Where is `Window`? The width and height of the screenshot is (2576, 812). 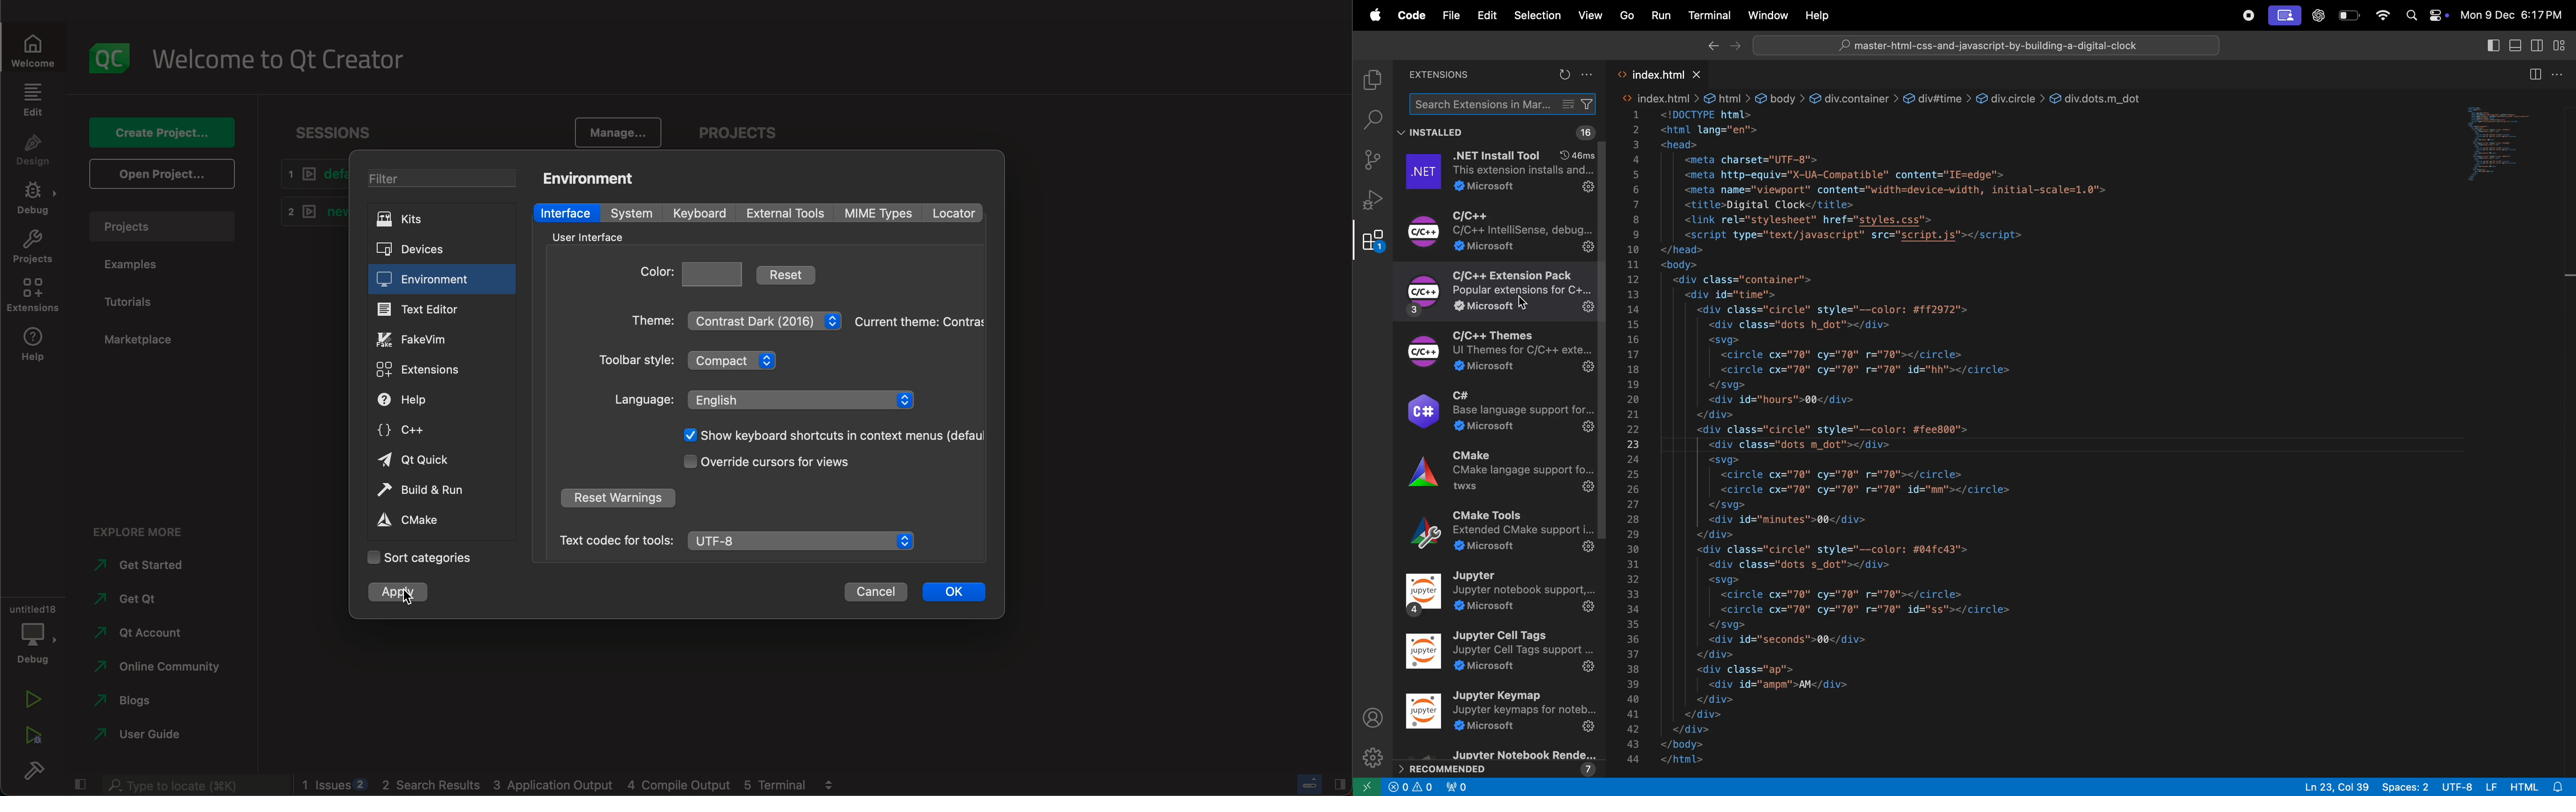 Window is located at coordinates (1766, 14).